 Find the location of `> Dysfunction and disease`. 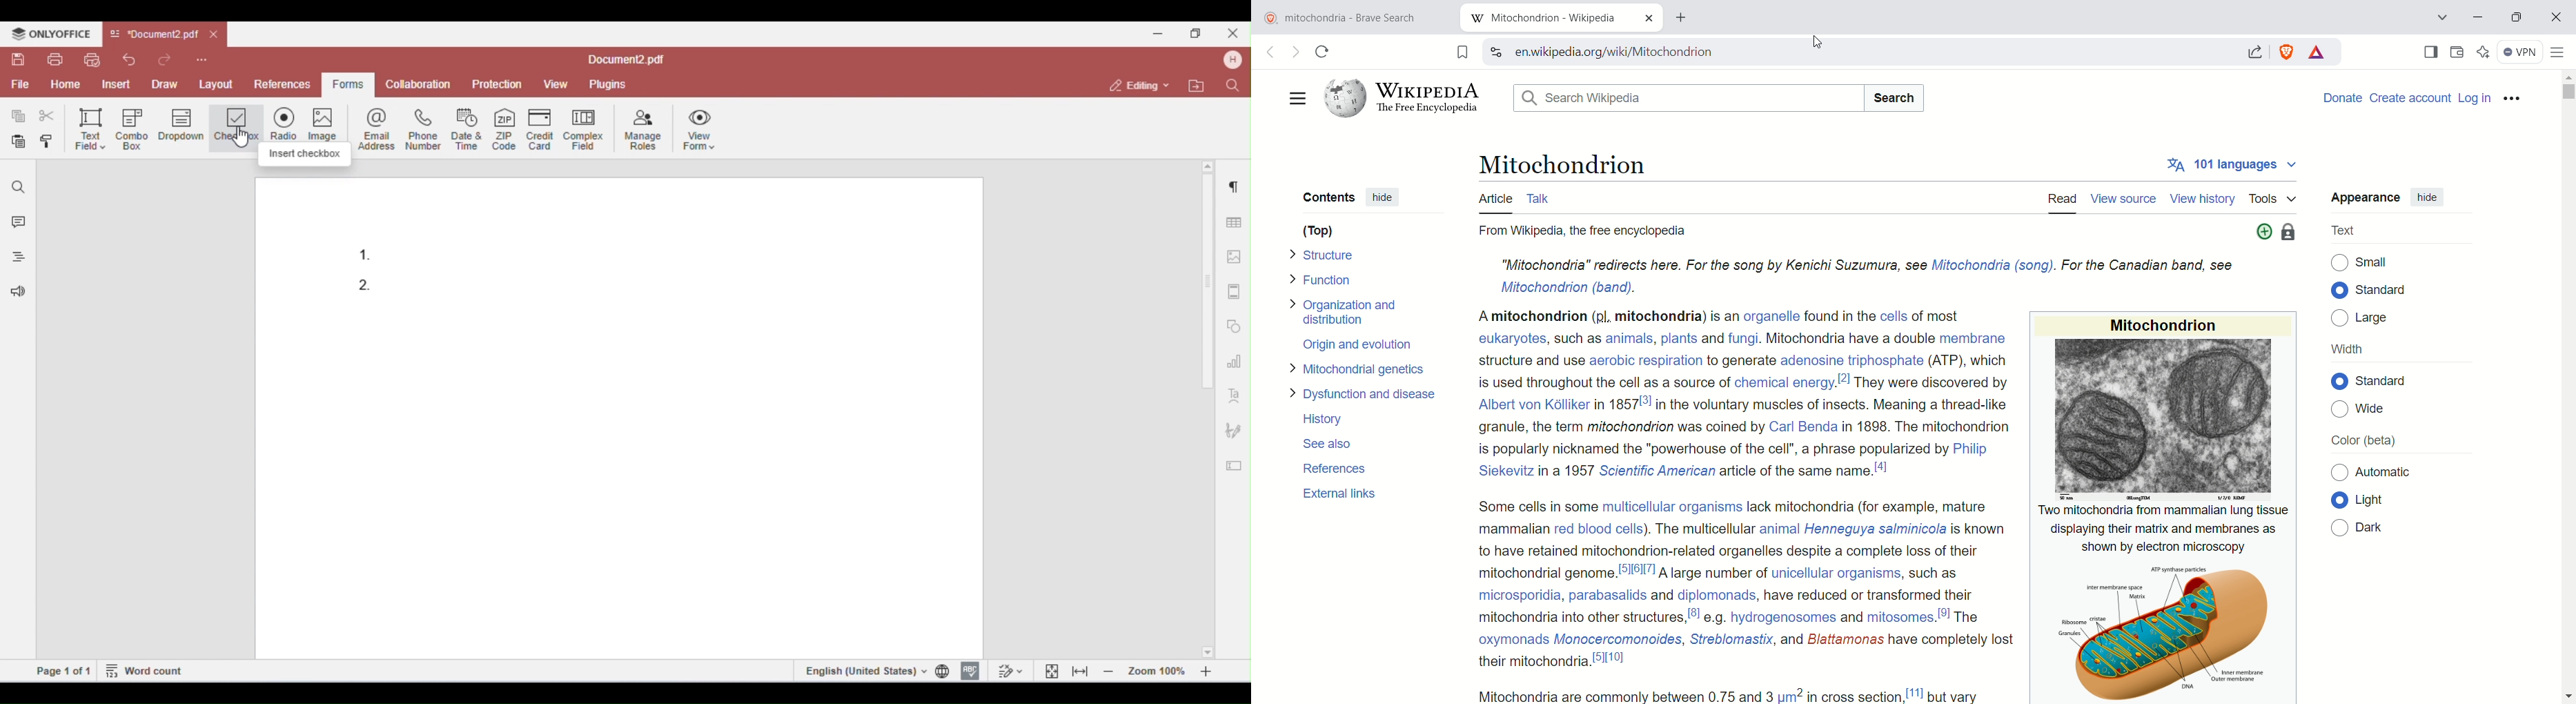

> Dysfunction and disease is located at coordinates (1368, 393).